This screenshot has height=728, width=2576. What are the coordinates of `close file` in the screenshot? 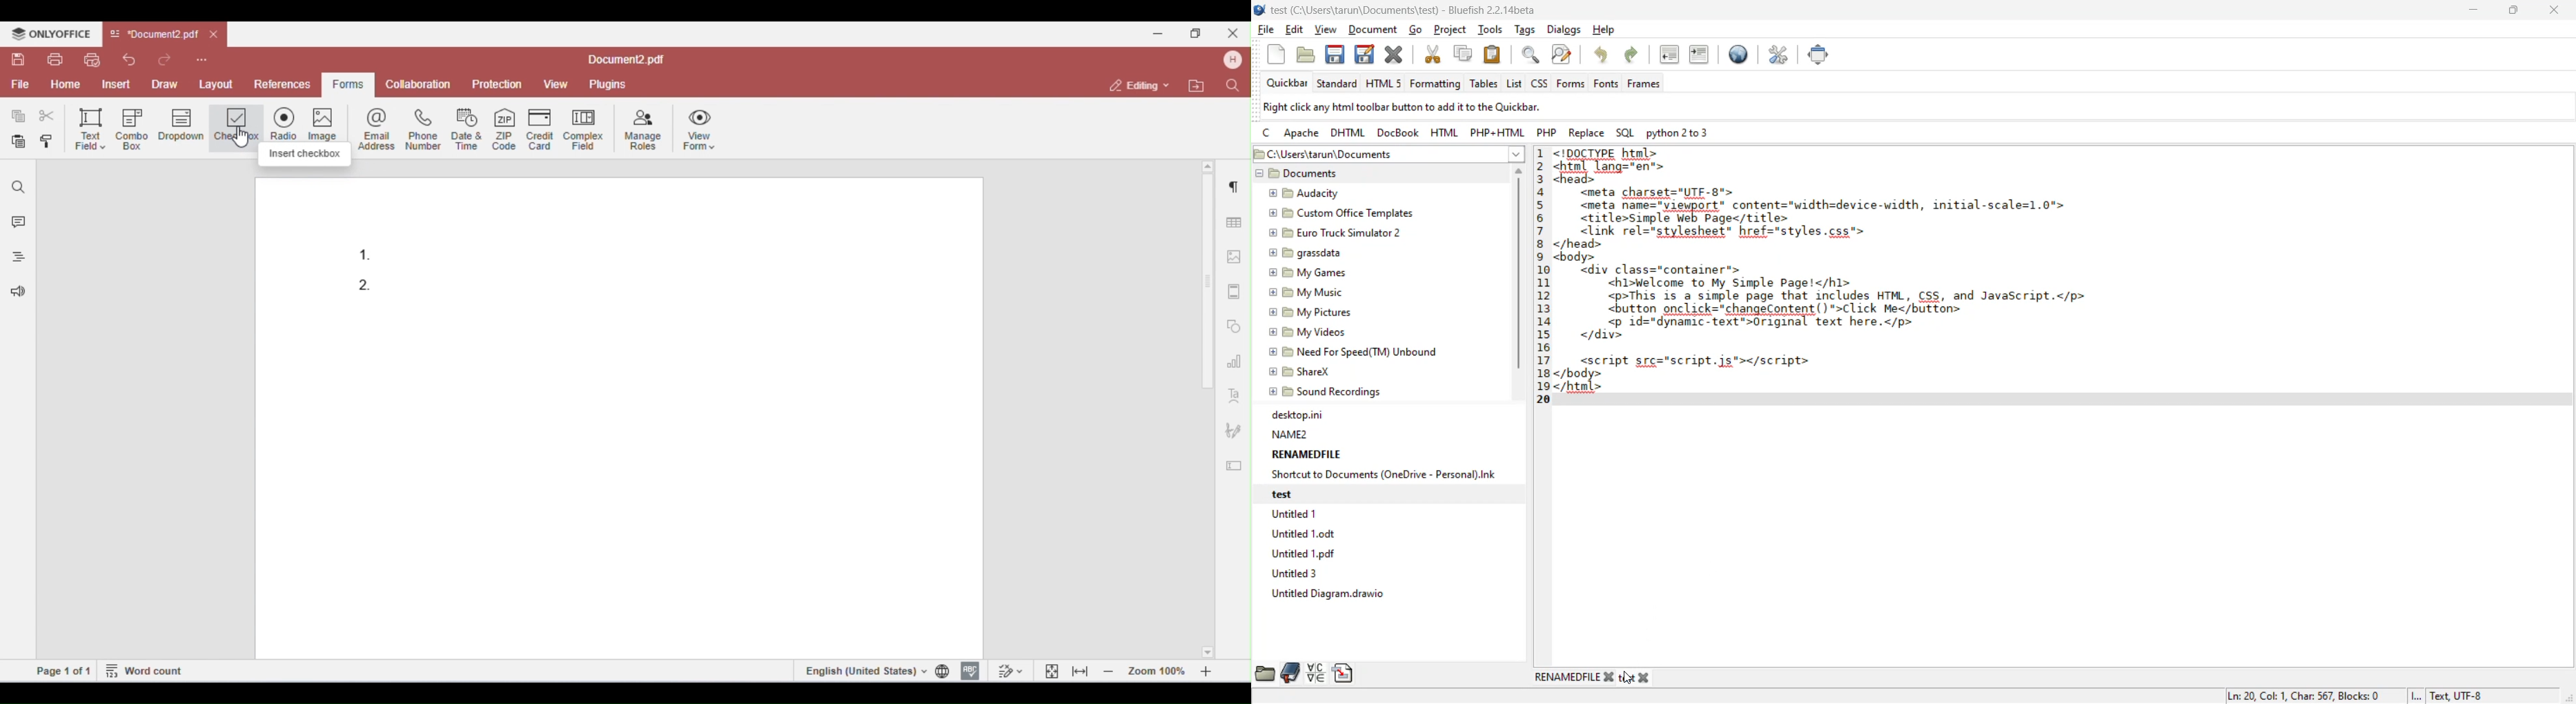 It's located at (1395, 55).